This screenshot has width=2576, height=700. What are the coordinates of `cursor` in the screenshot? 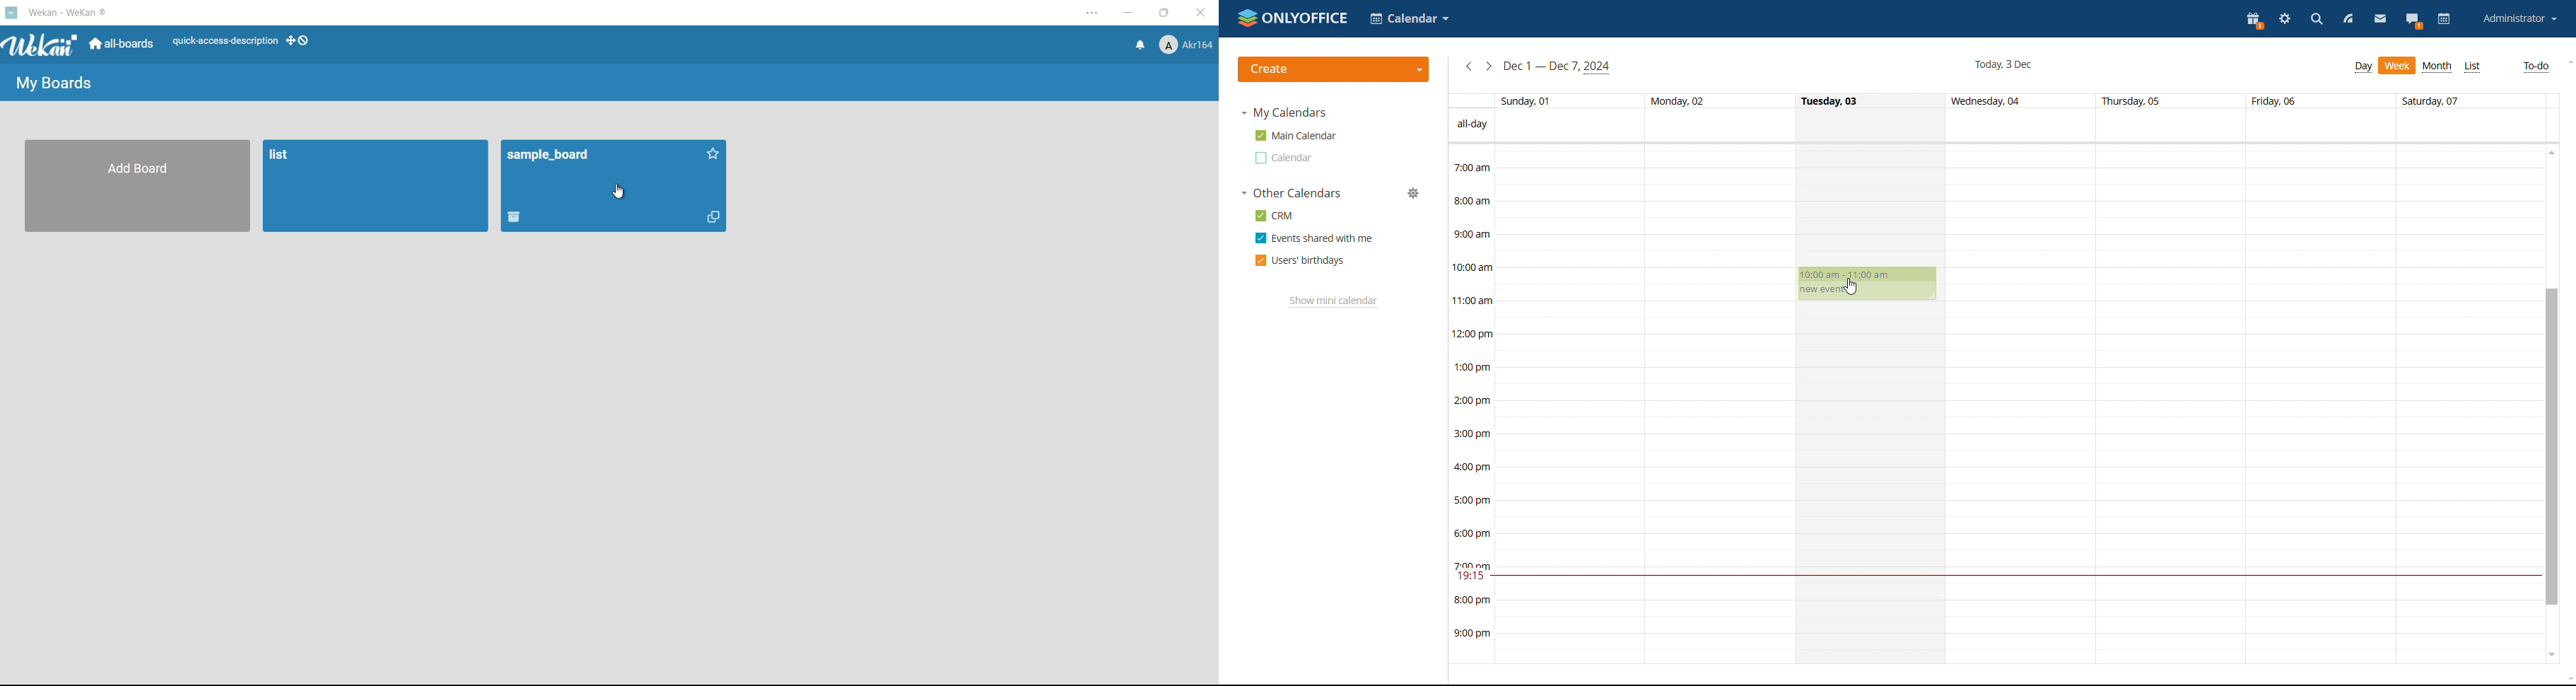 It's located at (1853, 286).